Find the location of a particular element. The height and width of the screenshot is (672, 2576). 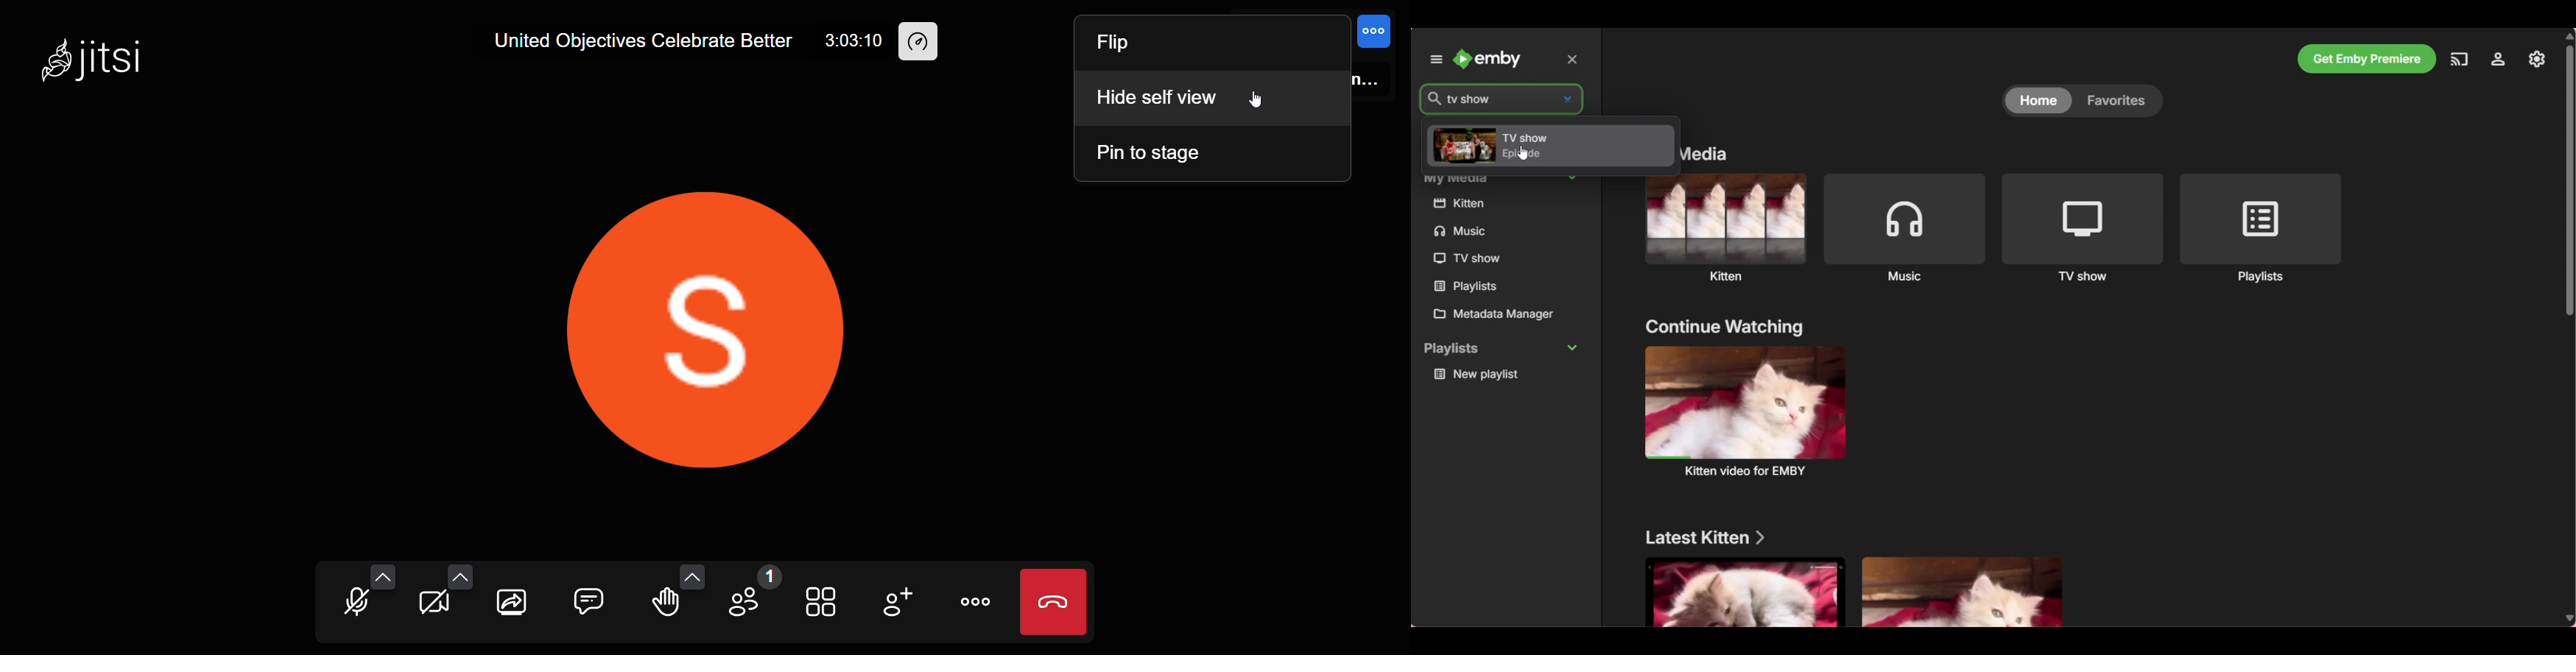

Play on another device is located at coordinates (2458, 59).